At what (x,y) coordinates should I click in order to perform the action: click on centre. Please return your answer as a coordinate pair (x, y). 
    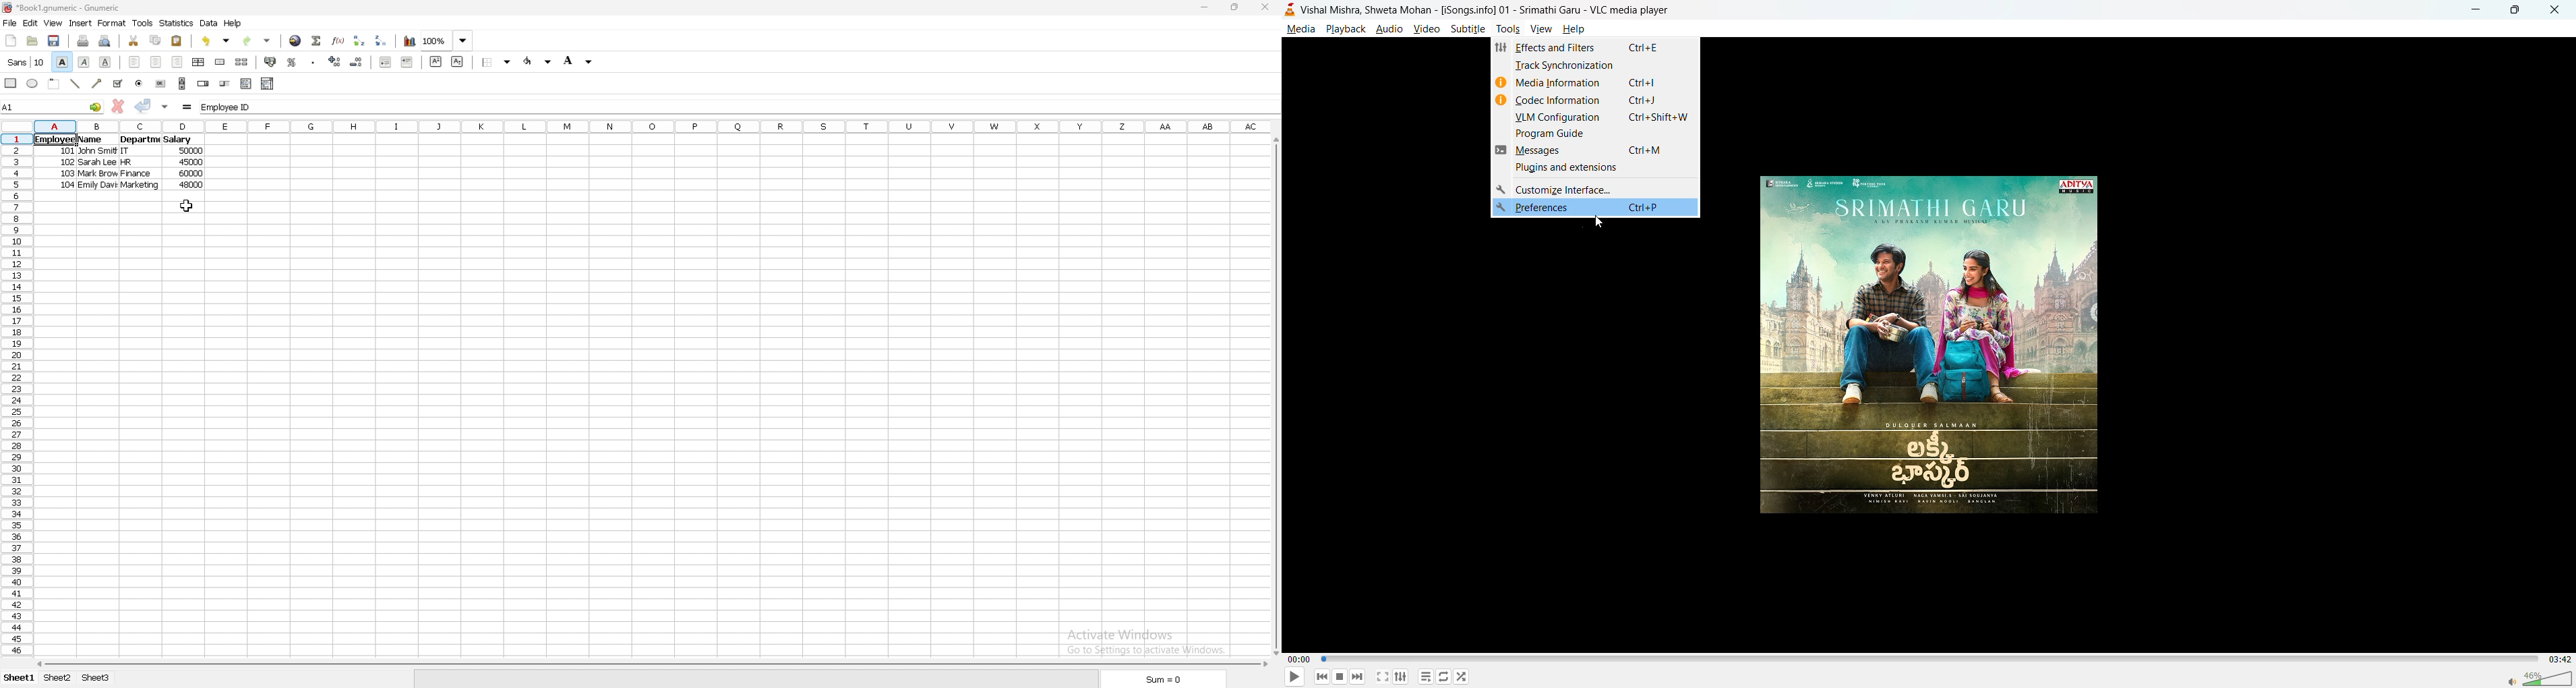
    Looking at the image, I should click on (156, 62).